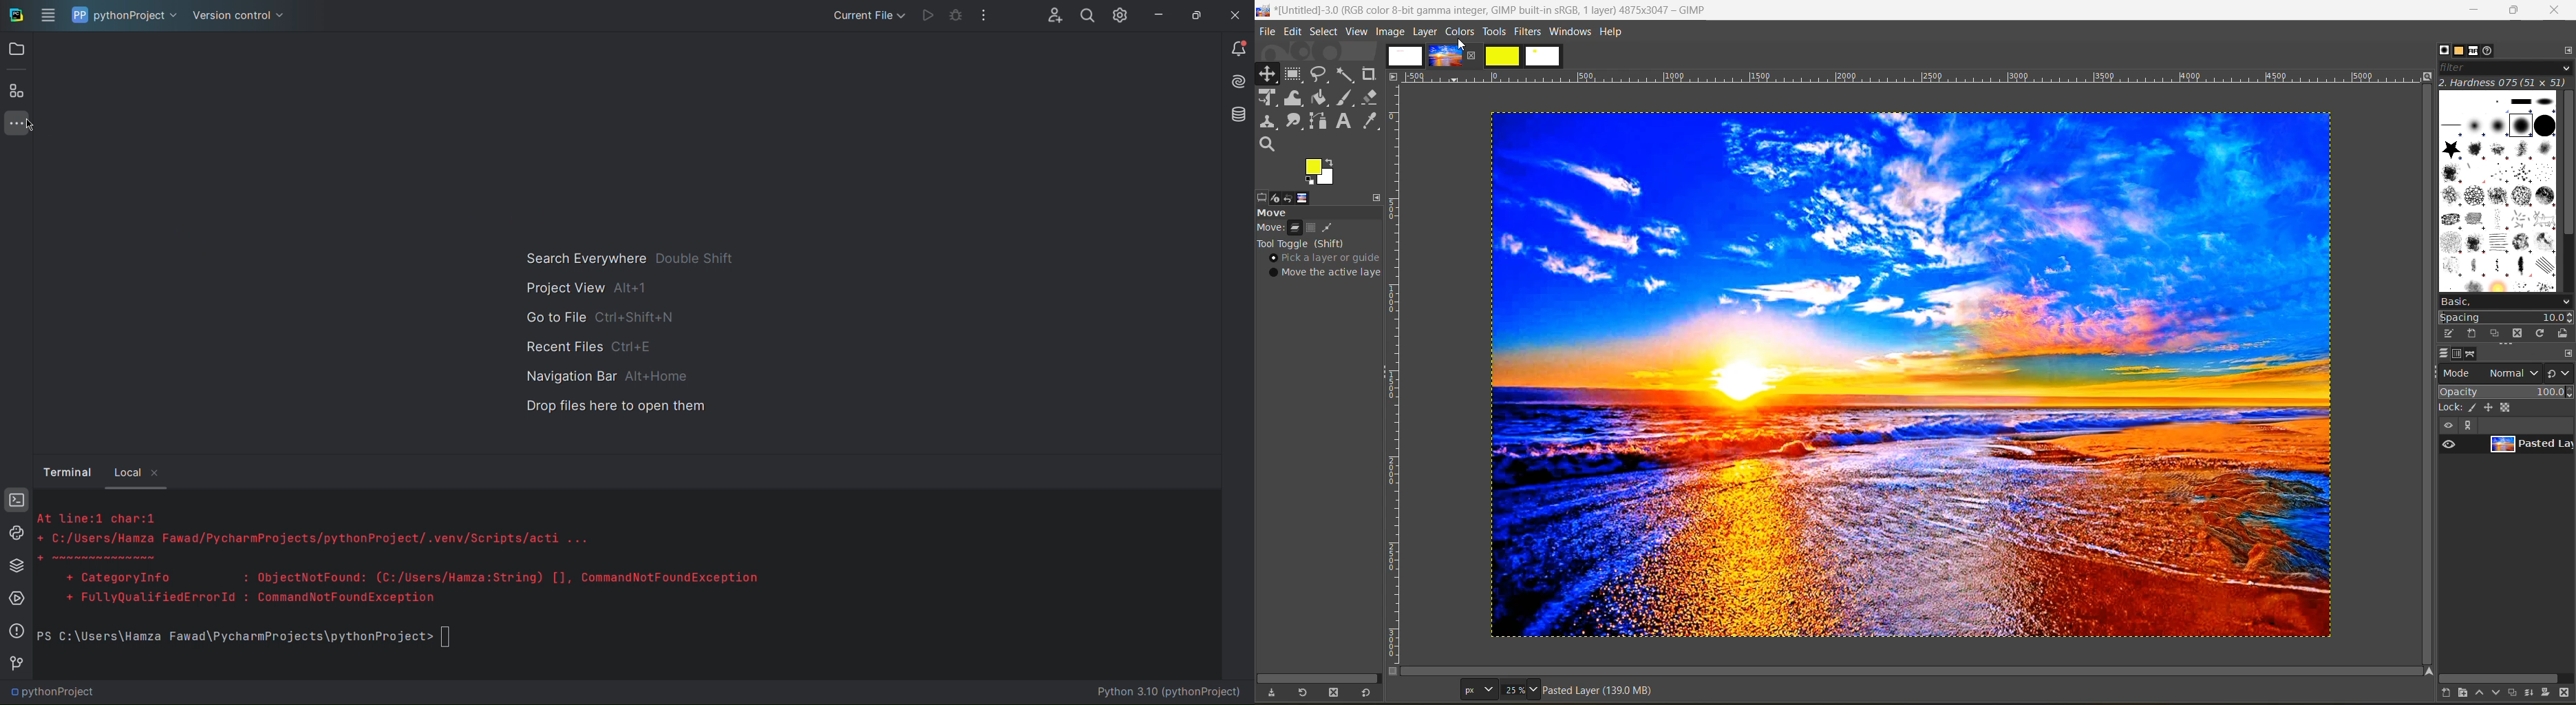 The image size is (2576, 728). Describe the element at coordinates (16, 534) in the screenshot. I see `Python Console` at that location.